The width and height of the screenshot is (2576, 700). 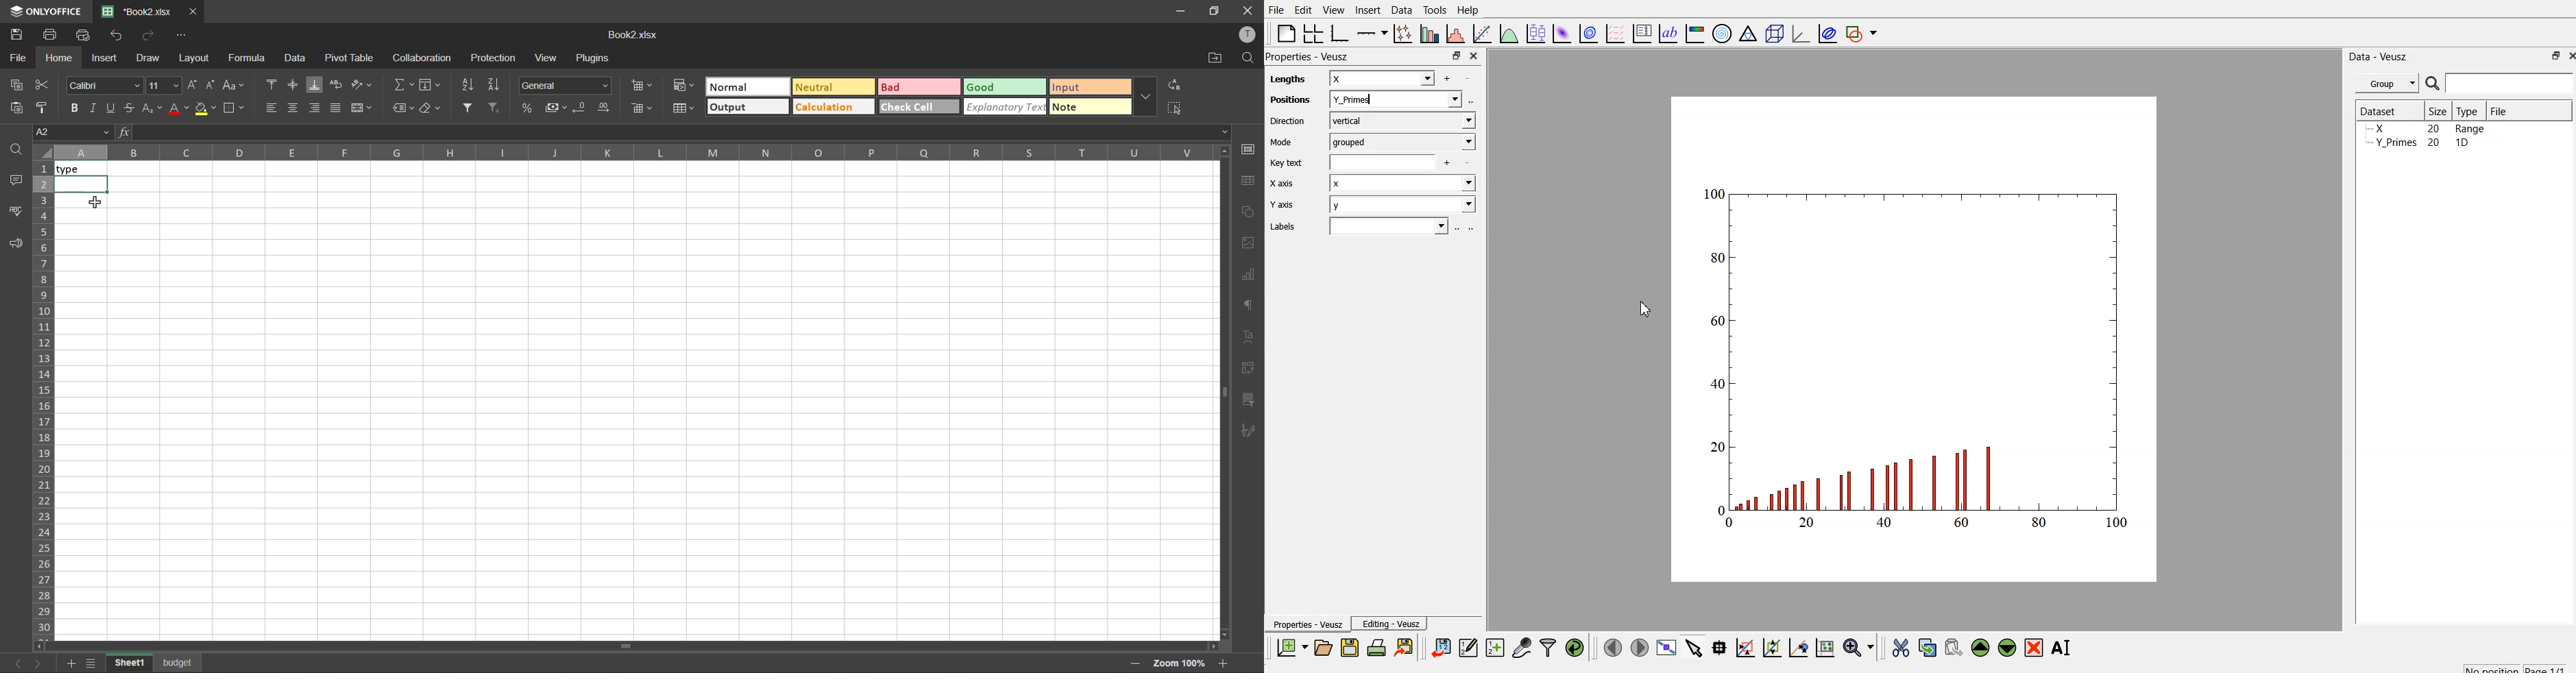 I want to click on cursor, so click(x=98, y=203).